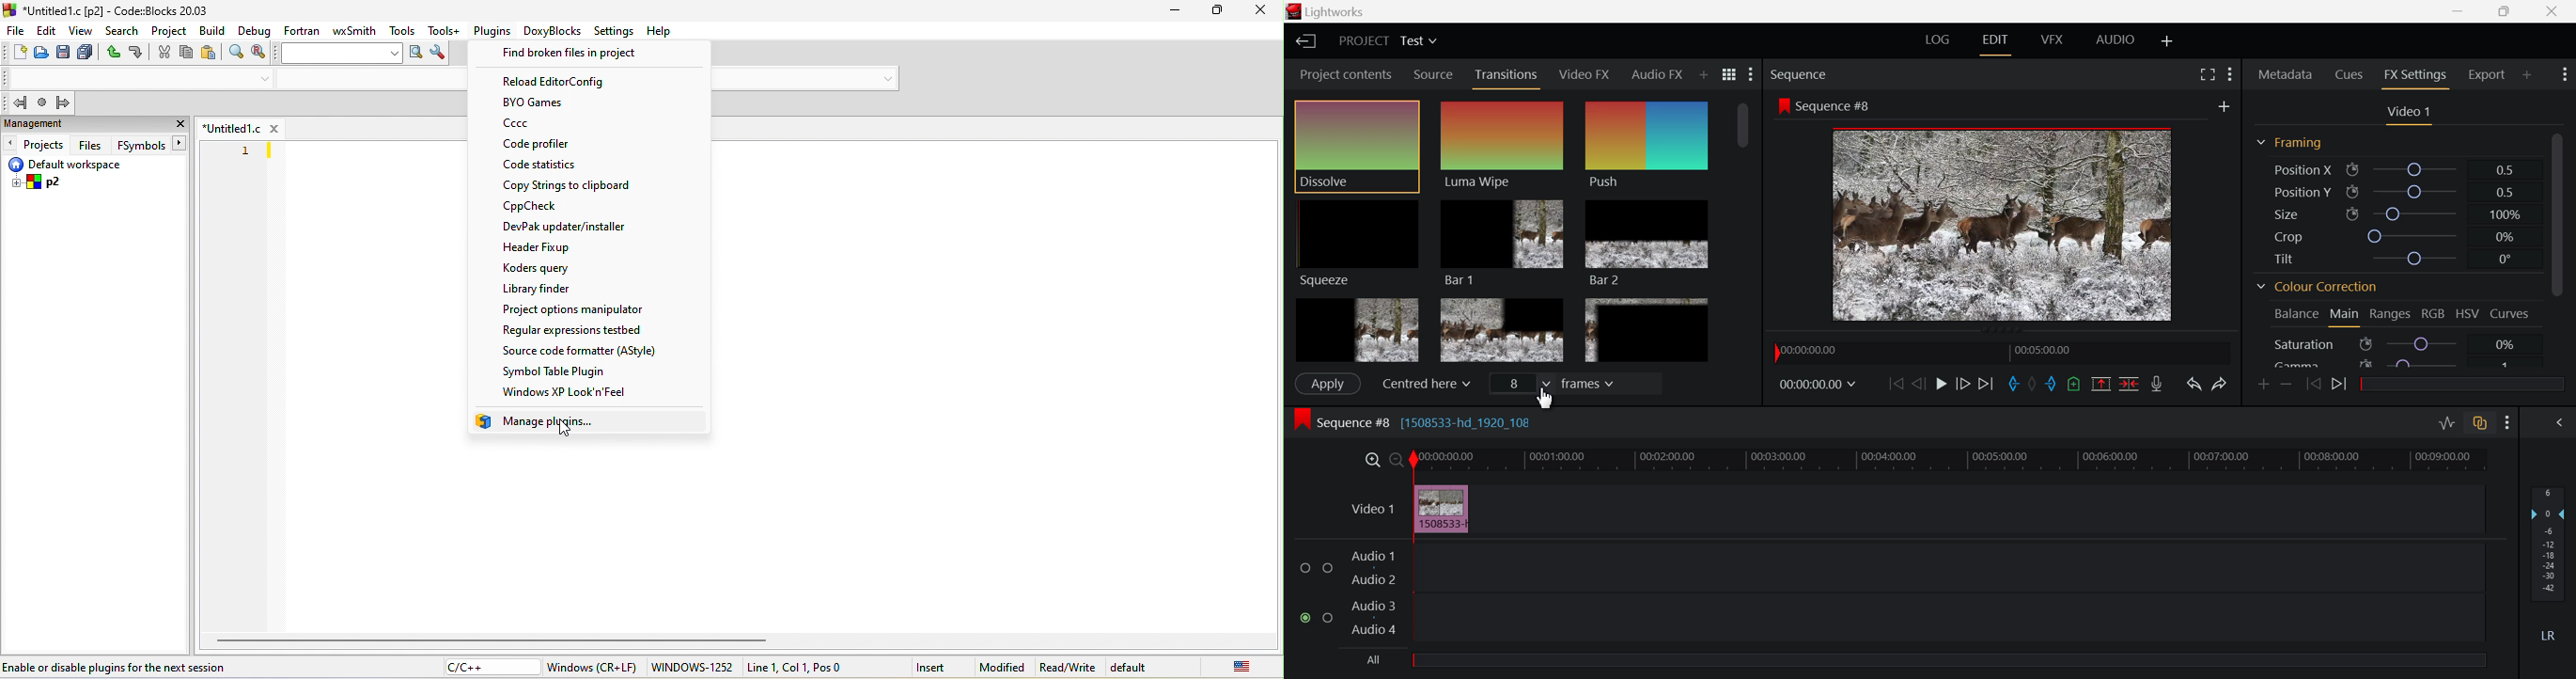 The width and height of the screenshot is (2576, 700). Describe the element at coordinates (62, 54) in the screenshot. I see `save` at that location.